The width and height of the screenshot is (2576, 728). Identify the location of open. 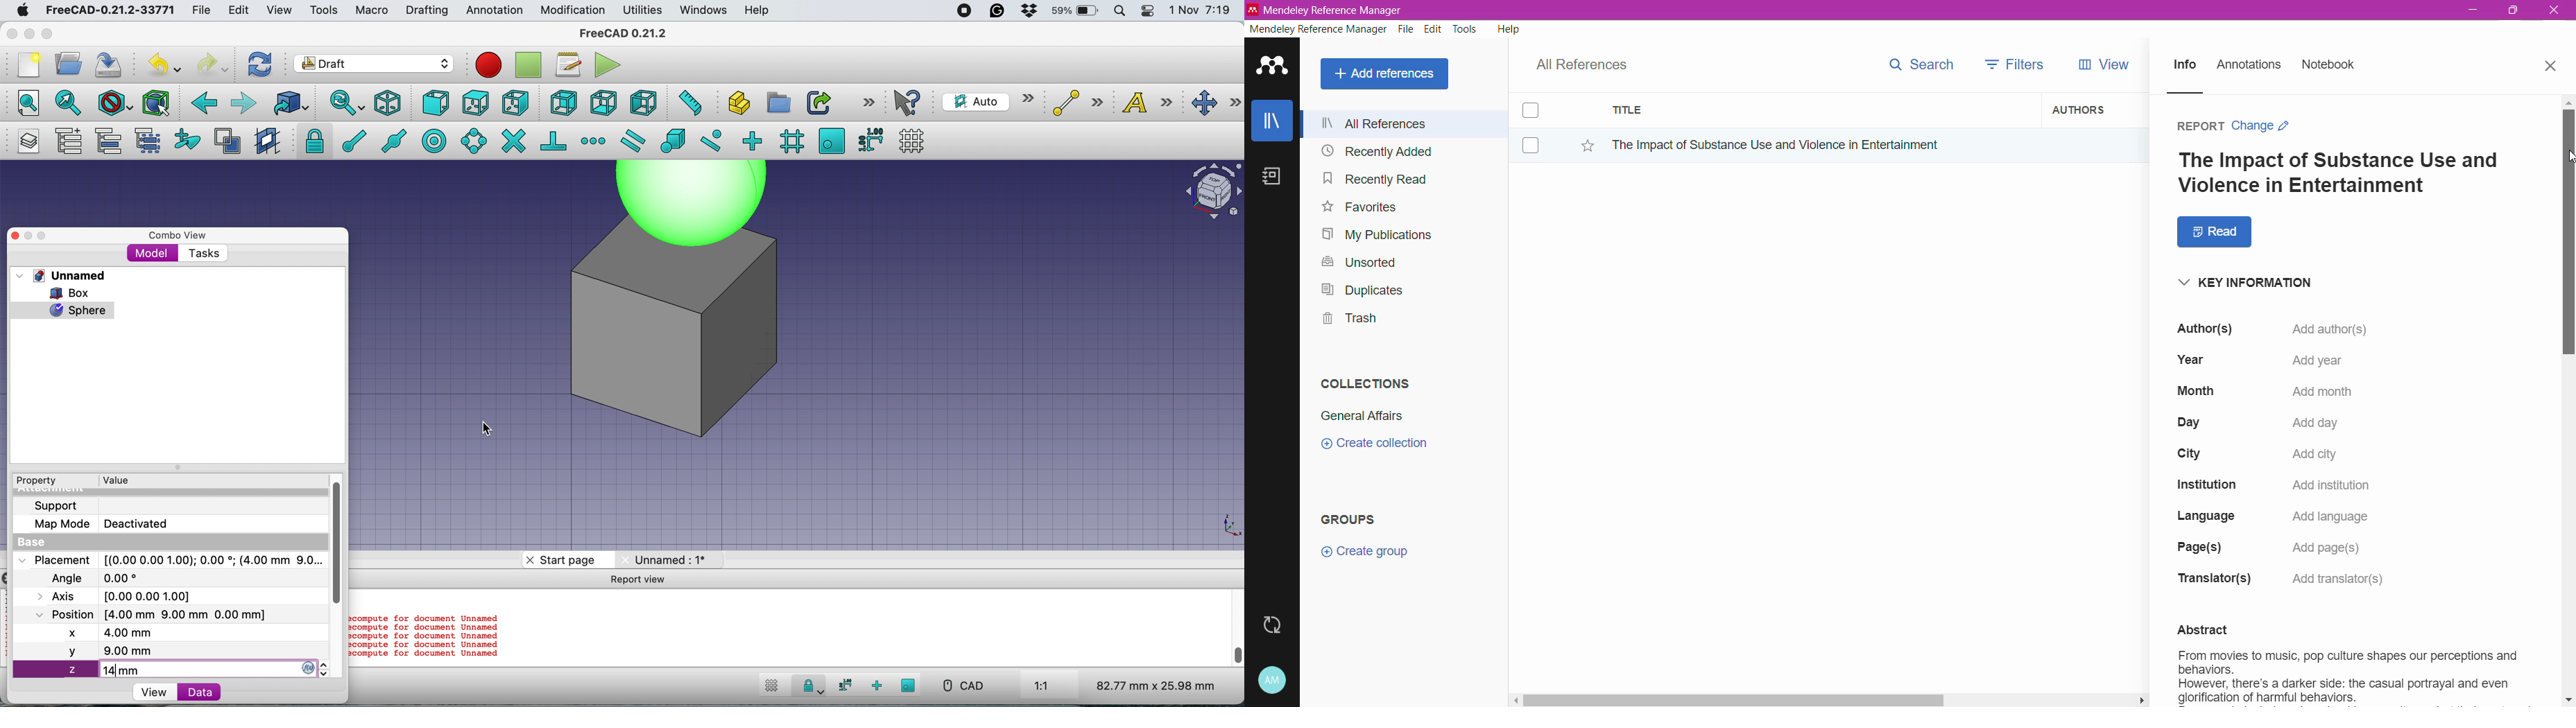
(73, 63).